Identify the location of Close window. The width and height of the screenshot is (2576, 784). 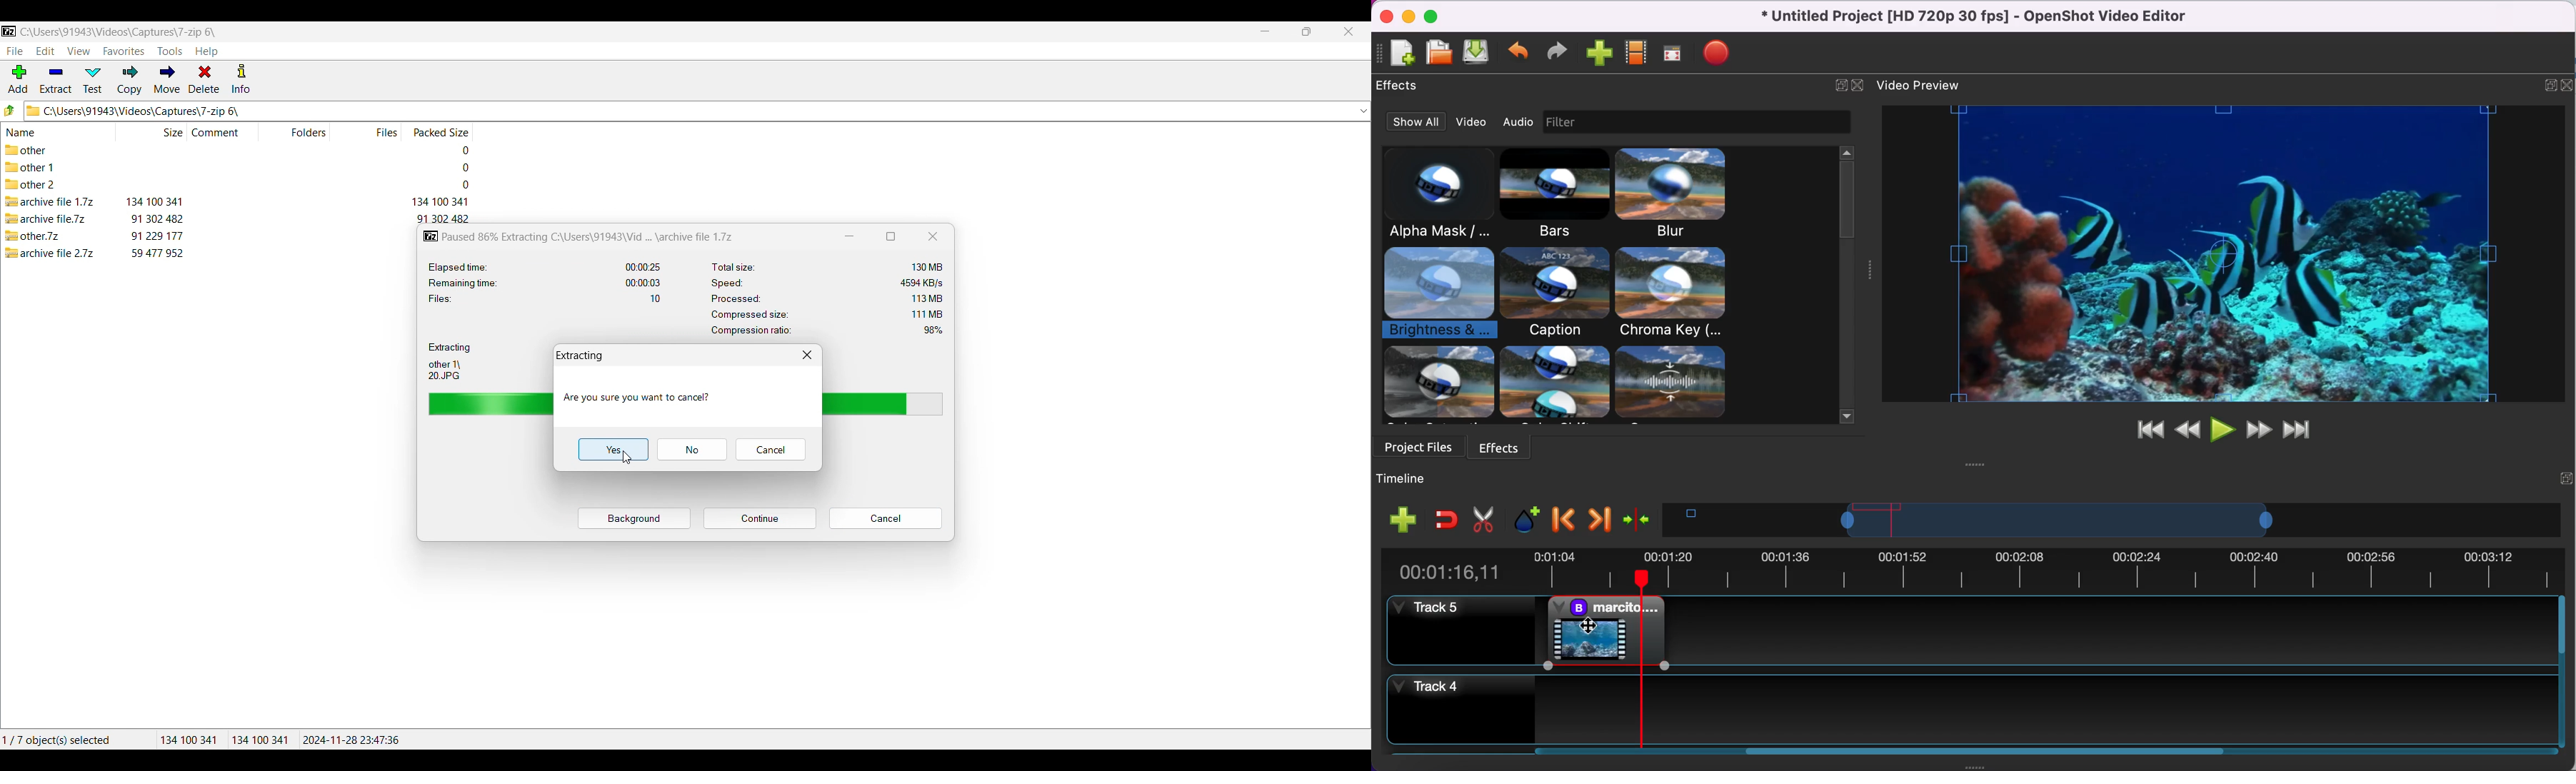
(808, 355).